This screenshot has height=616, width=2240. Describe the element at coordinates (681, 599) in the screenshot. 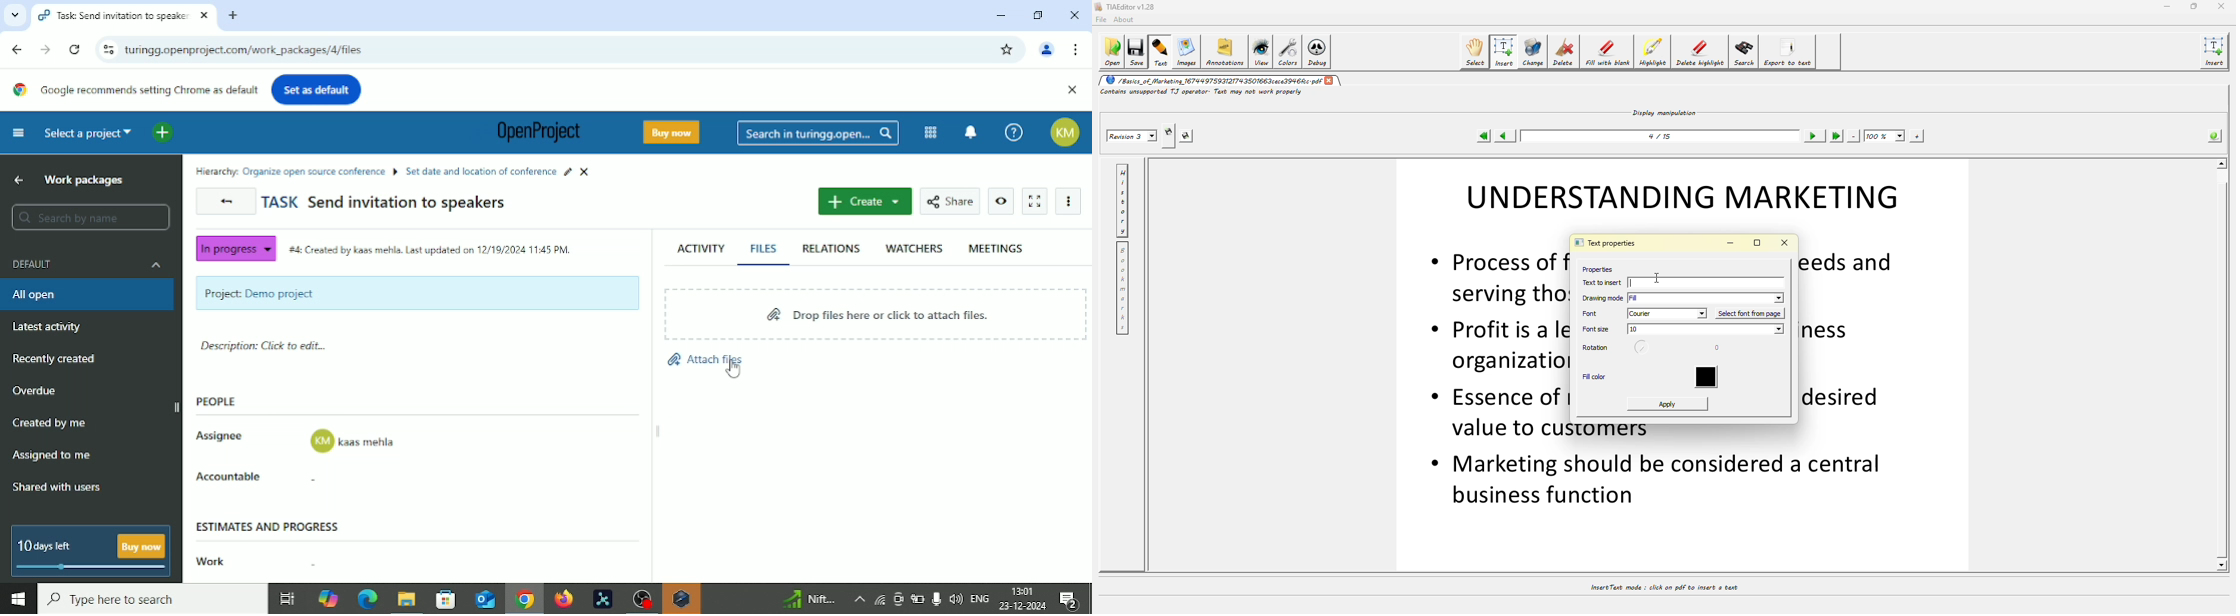

I see `Warning` at that location.